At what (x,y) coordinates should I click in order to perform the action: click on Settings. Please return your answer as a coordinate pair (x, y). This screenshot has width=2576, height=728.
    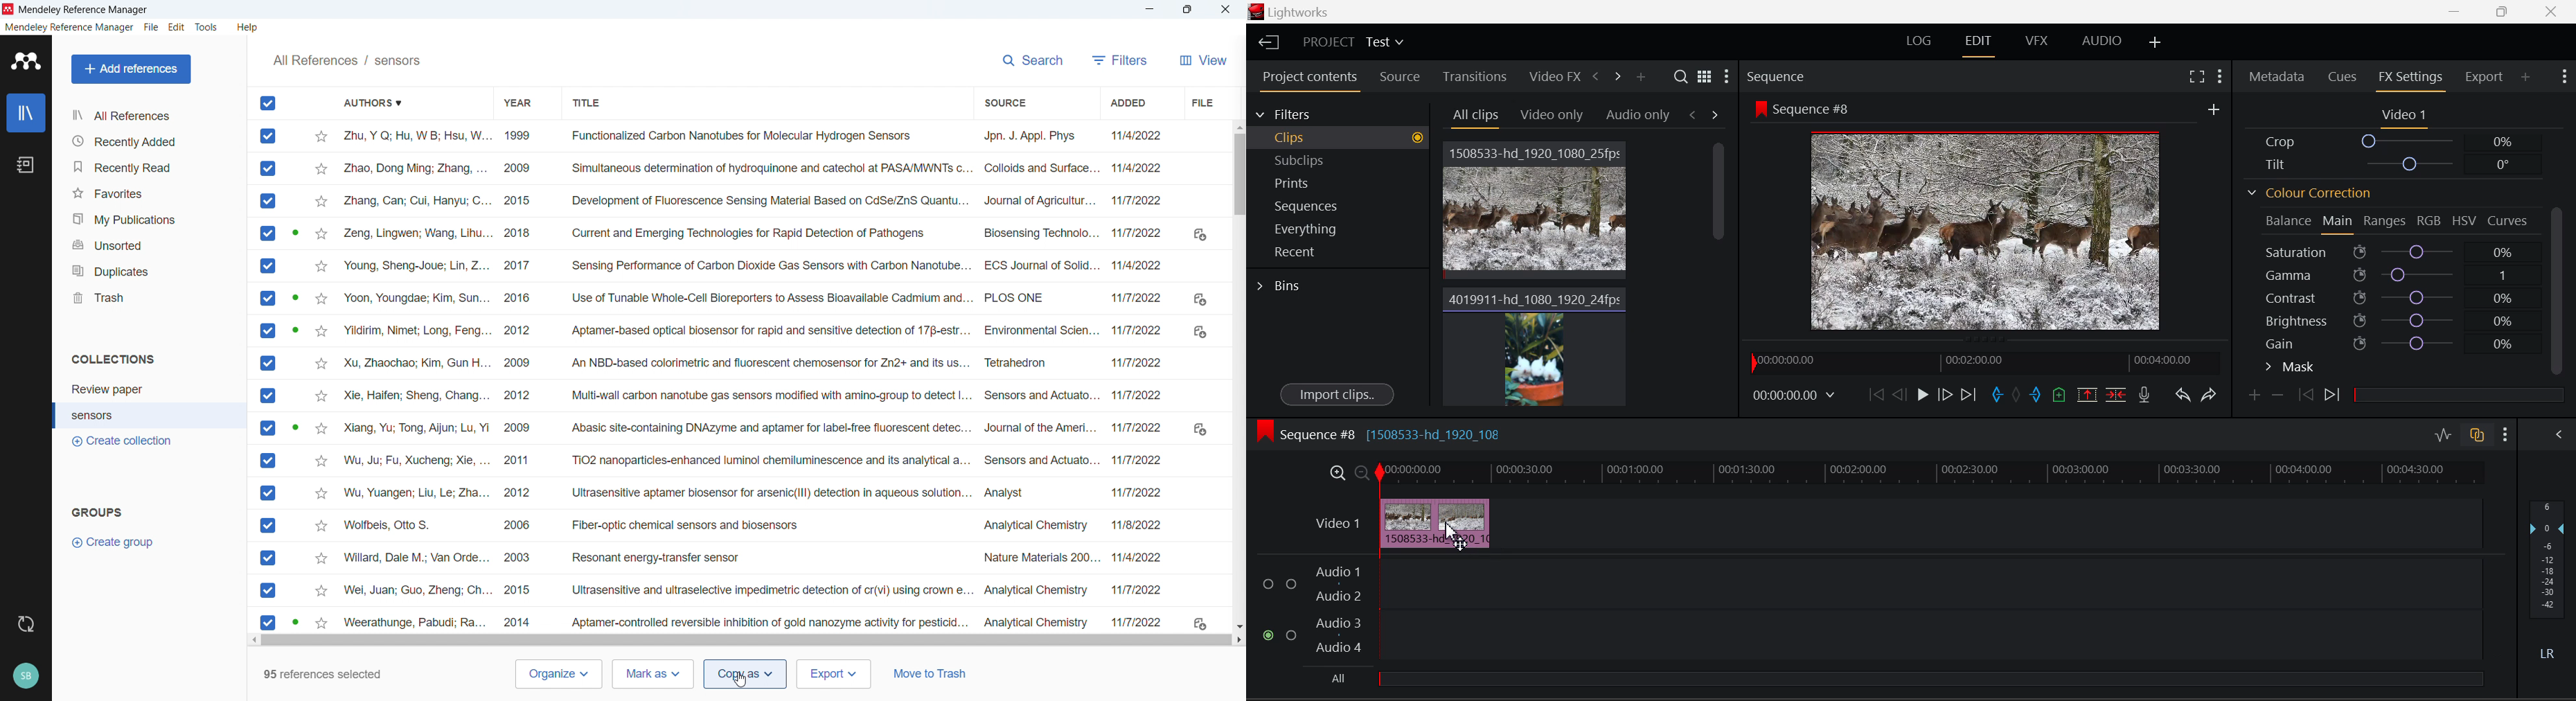
    Looking at the image, I should click on (1729, 77).